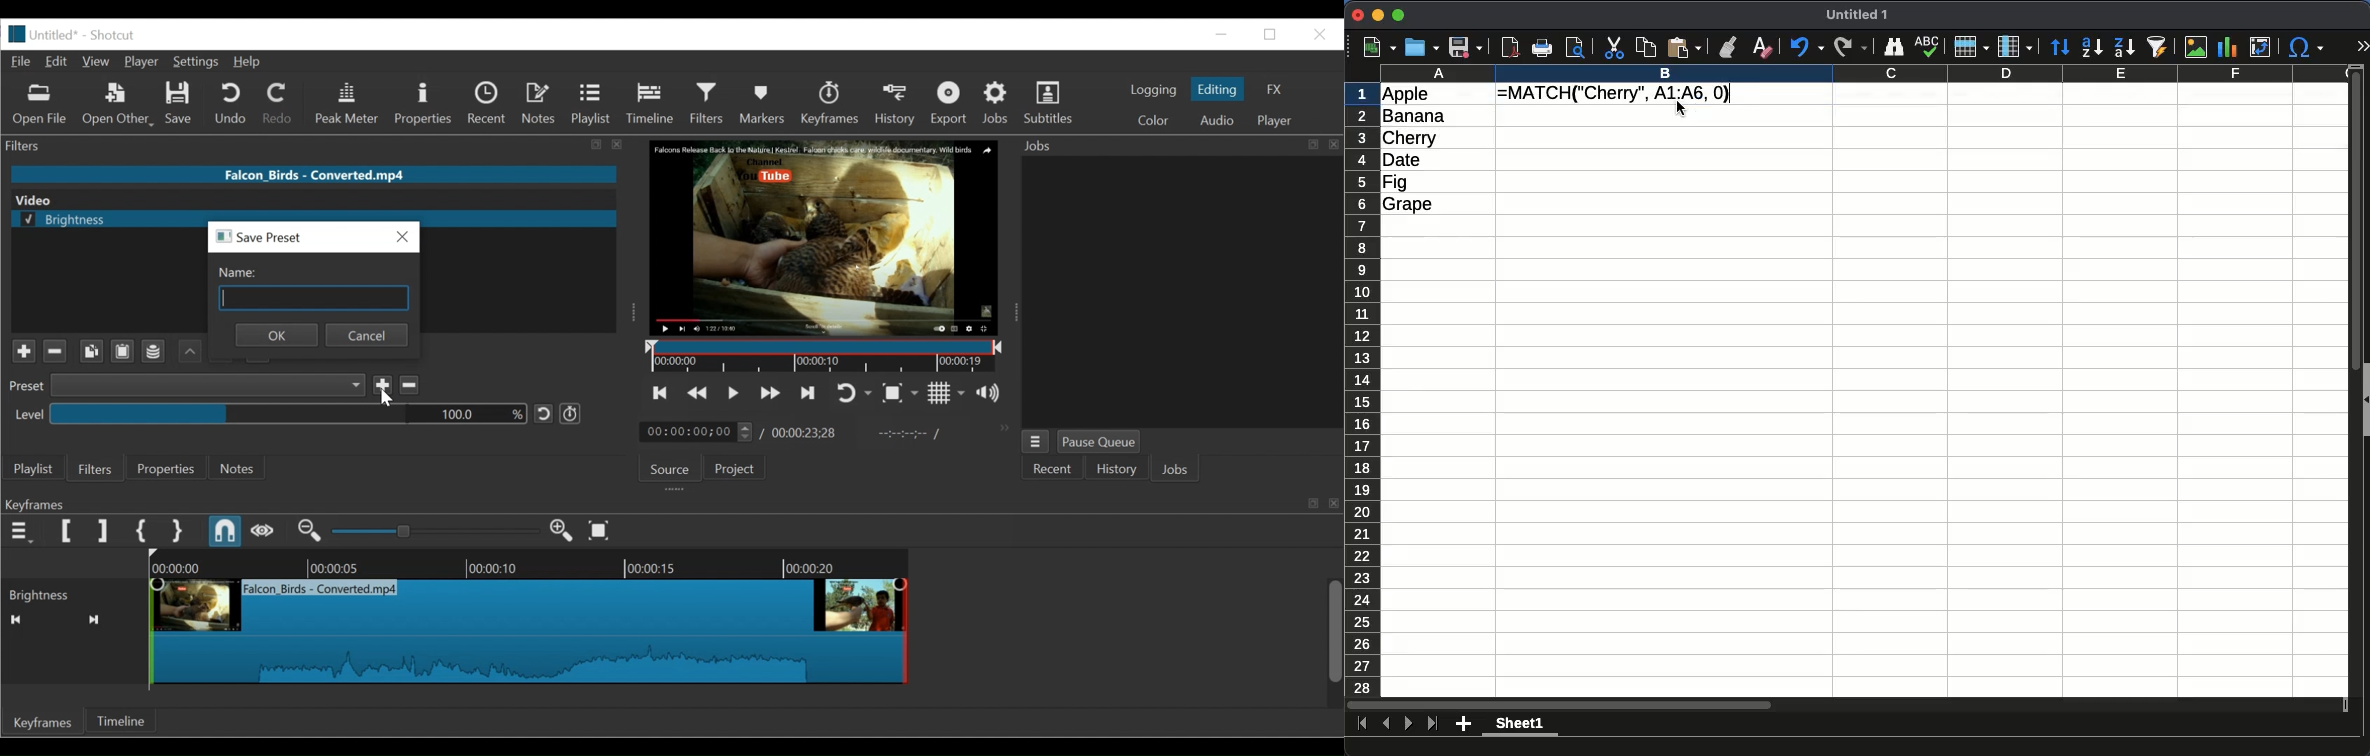  What do you see at coordinates (317, 289) in the screenshot?
I see `Name` at bounding box center [317, 289].